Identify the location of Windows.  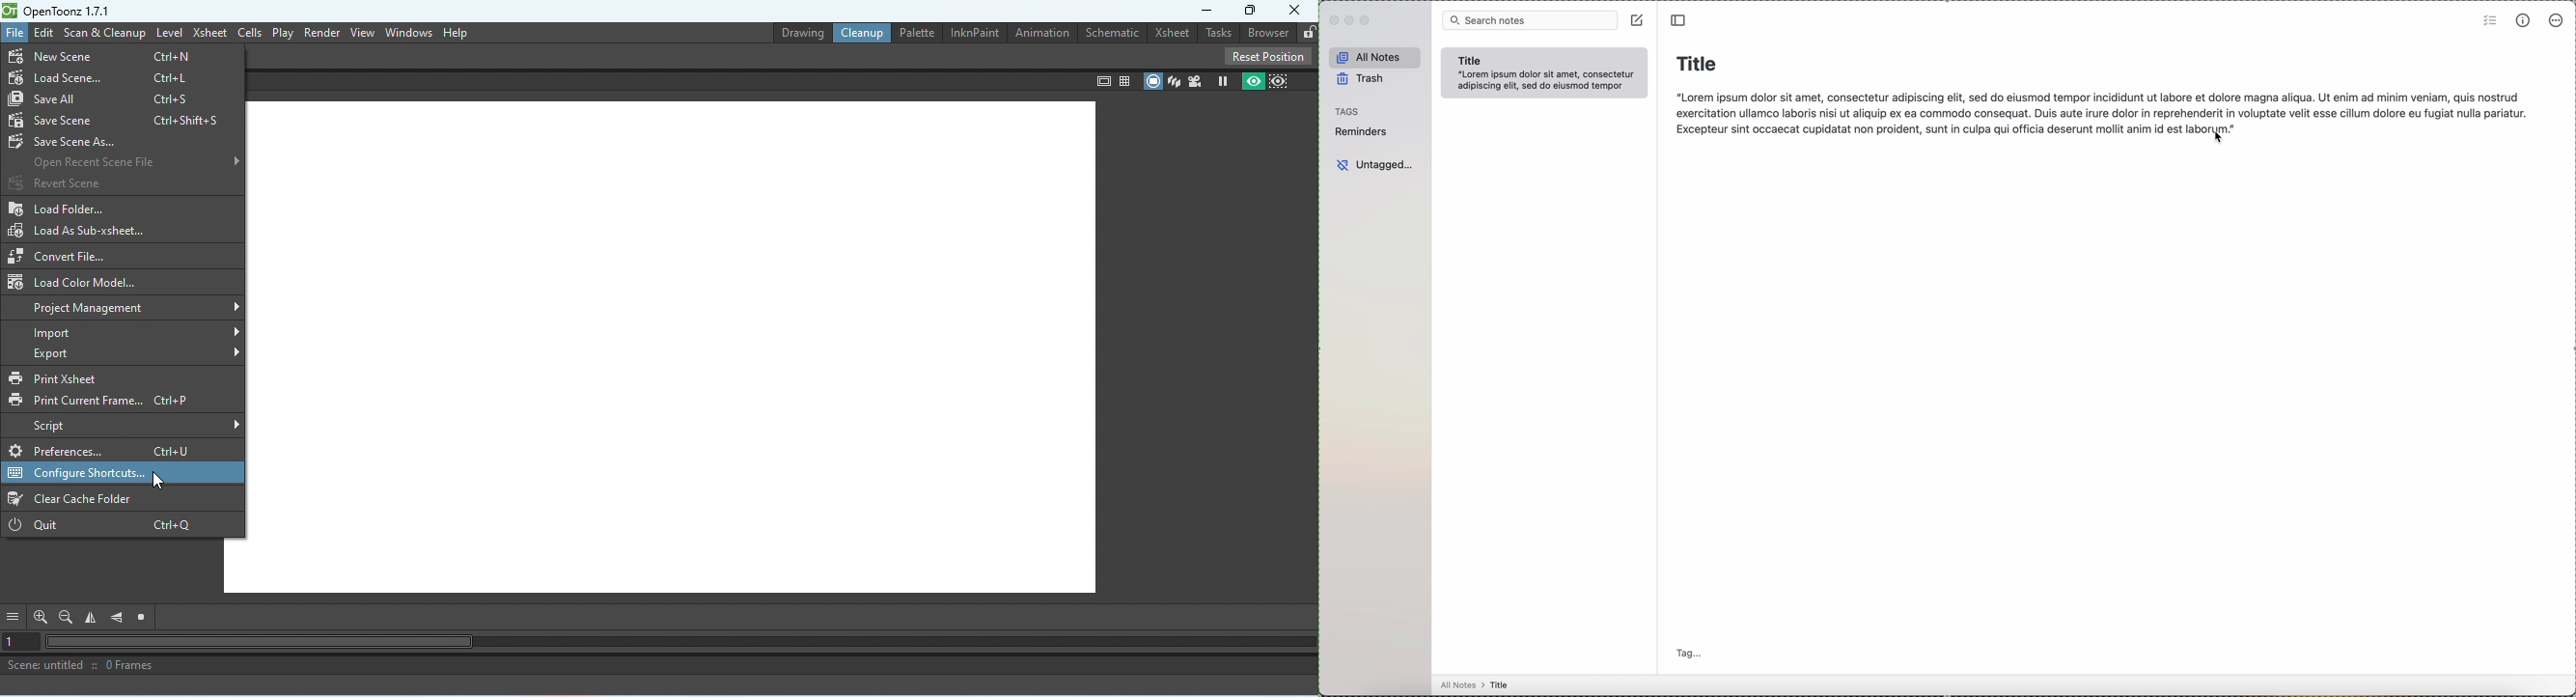
(409, 32).